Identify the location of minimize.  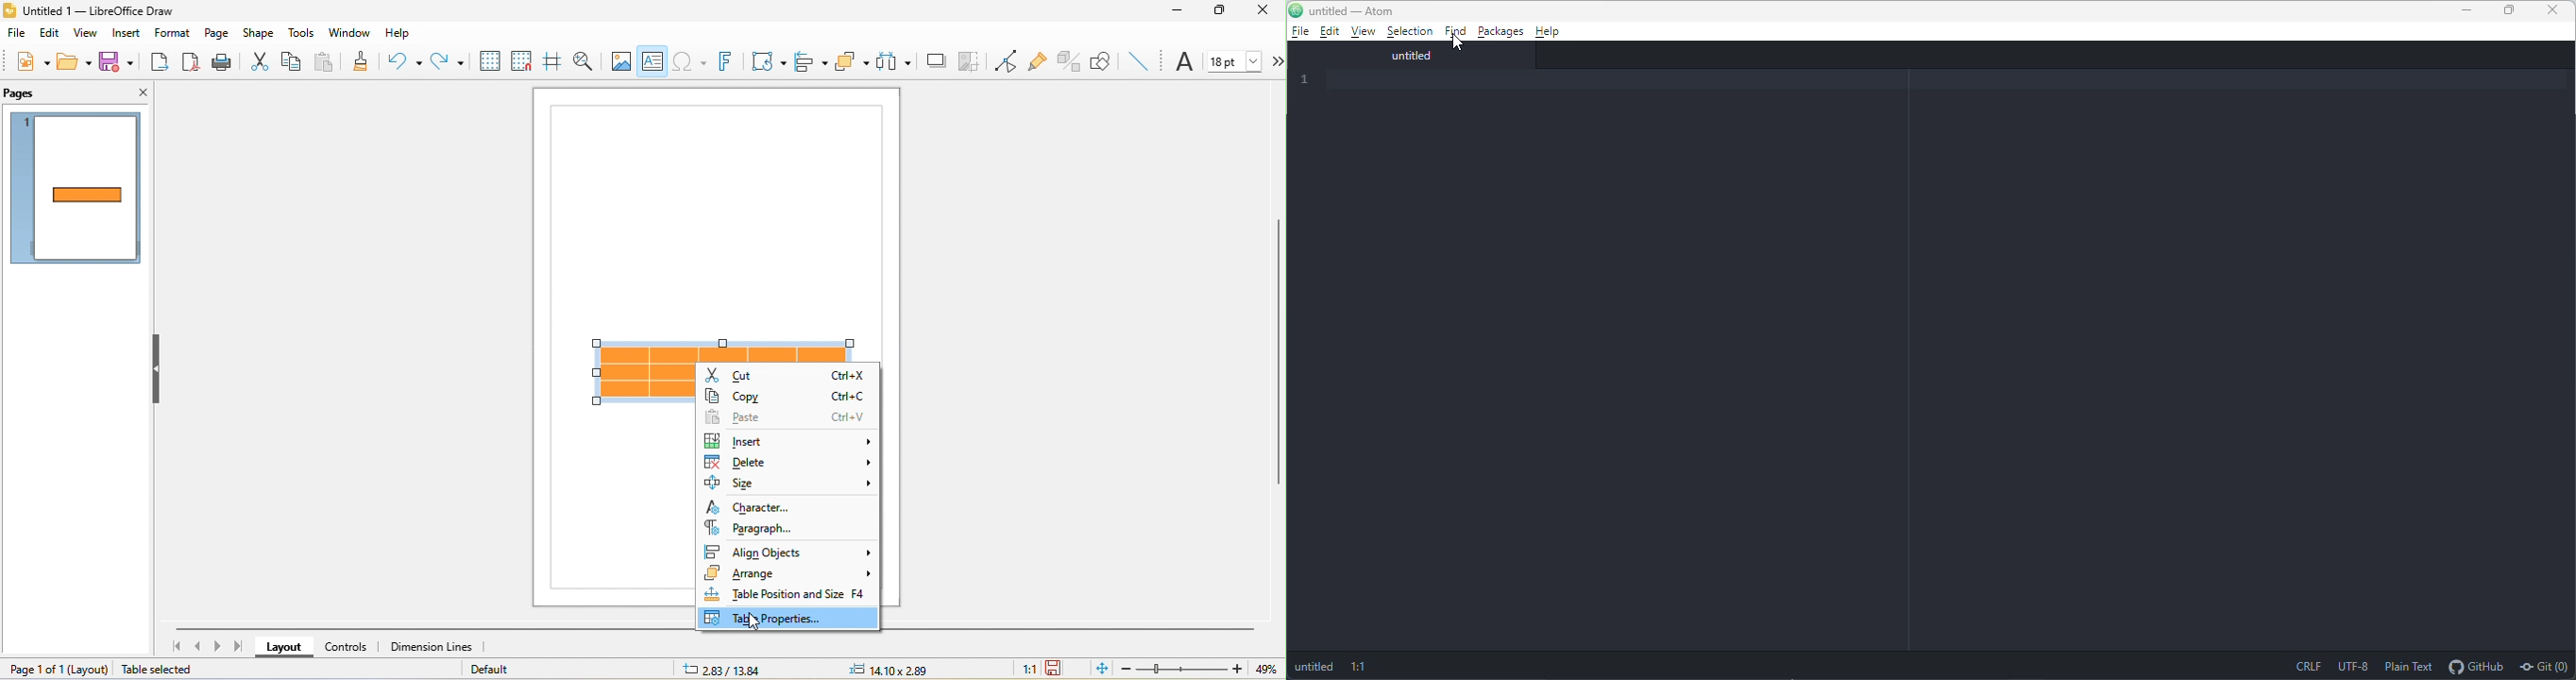
(2467, 10).